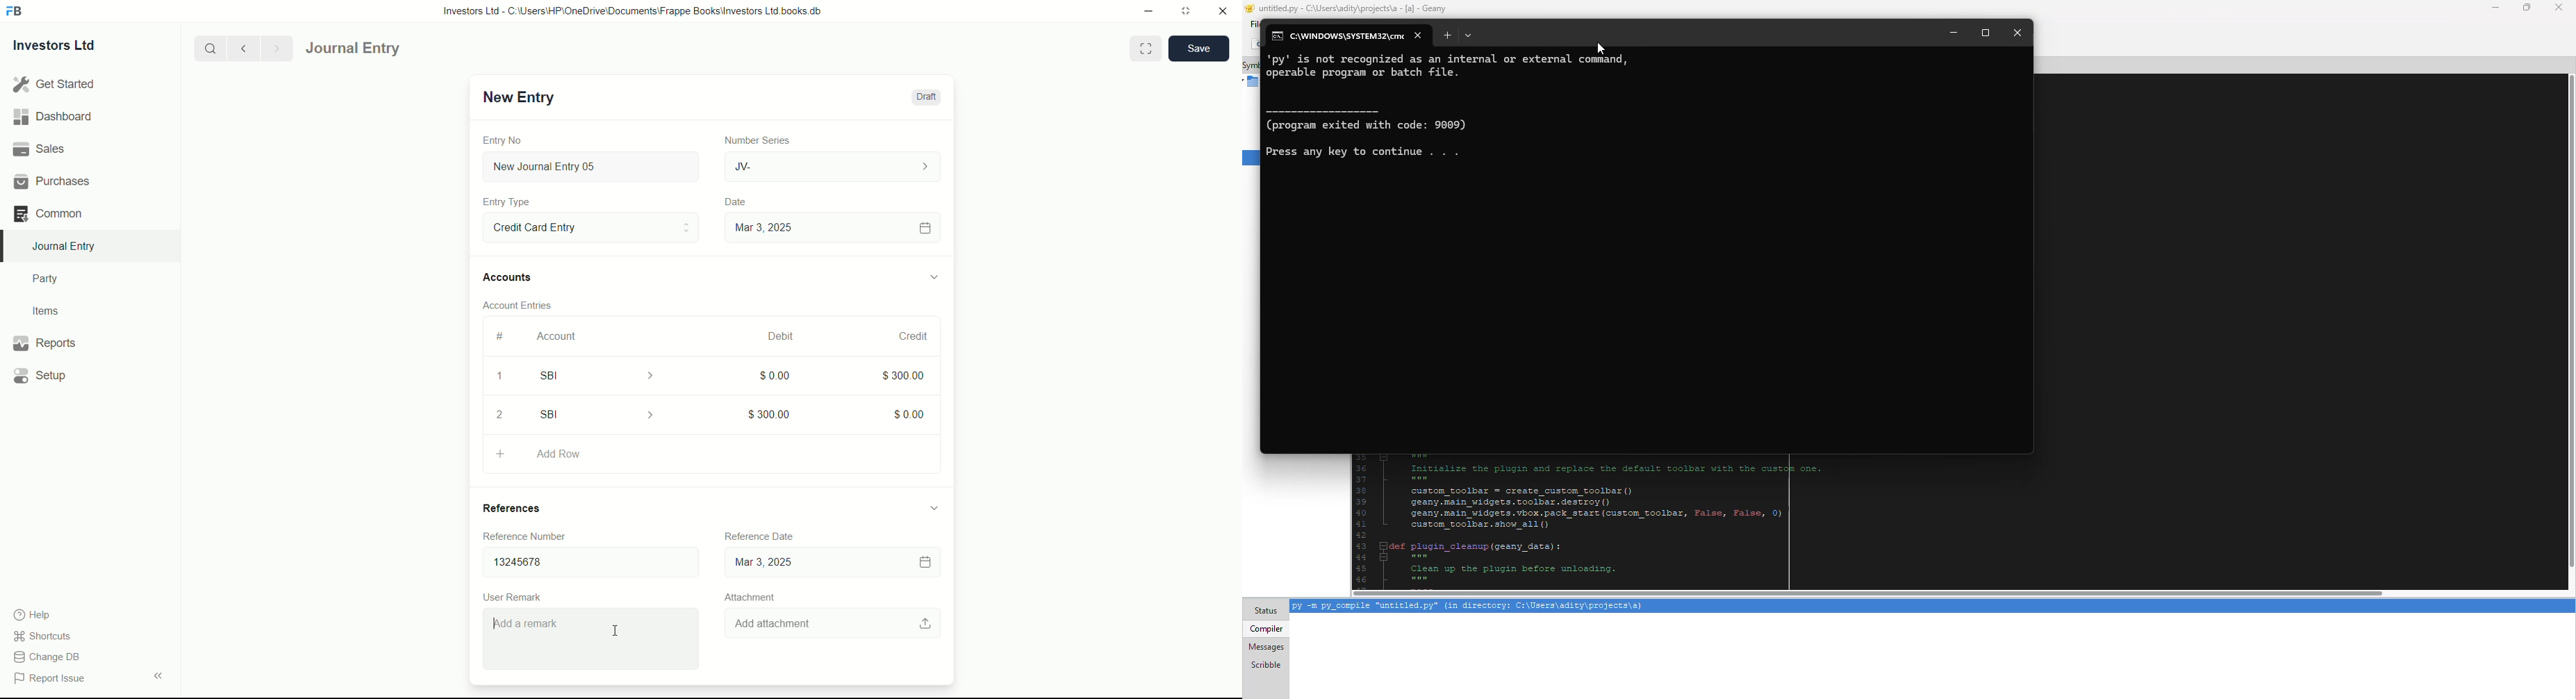 This screenshot has height=700, width=2576. Describe the element at coordinates (1224, 12) in the screenshot. I see `close` at that location.